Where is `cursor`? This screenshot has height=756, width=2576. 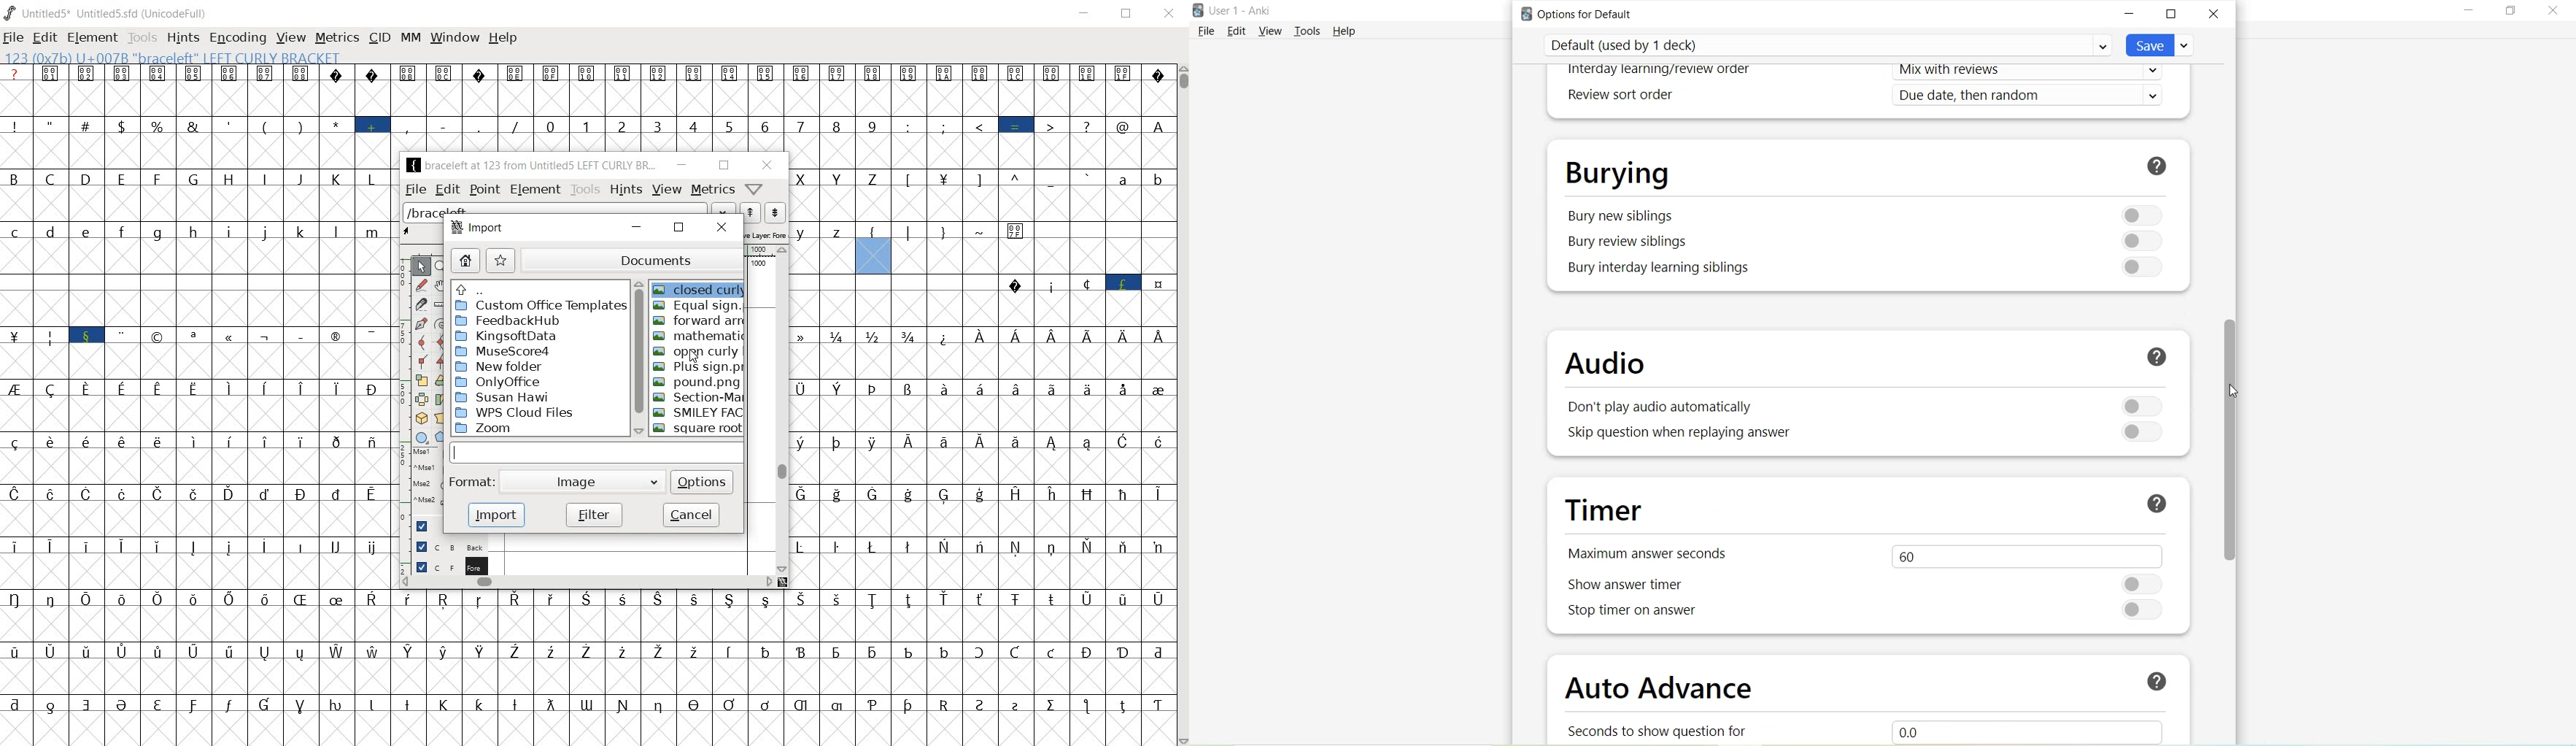 cursor is located at coordinates (692, 358).